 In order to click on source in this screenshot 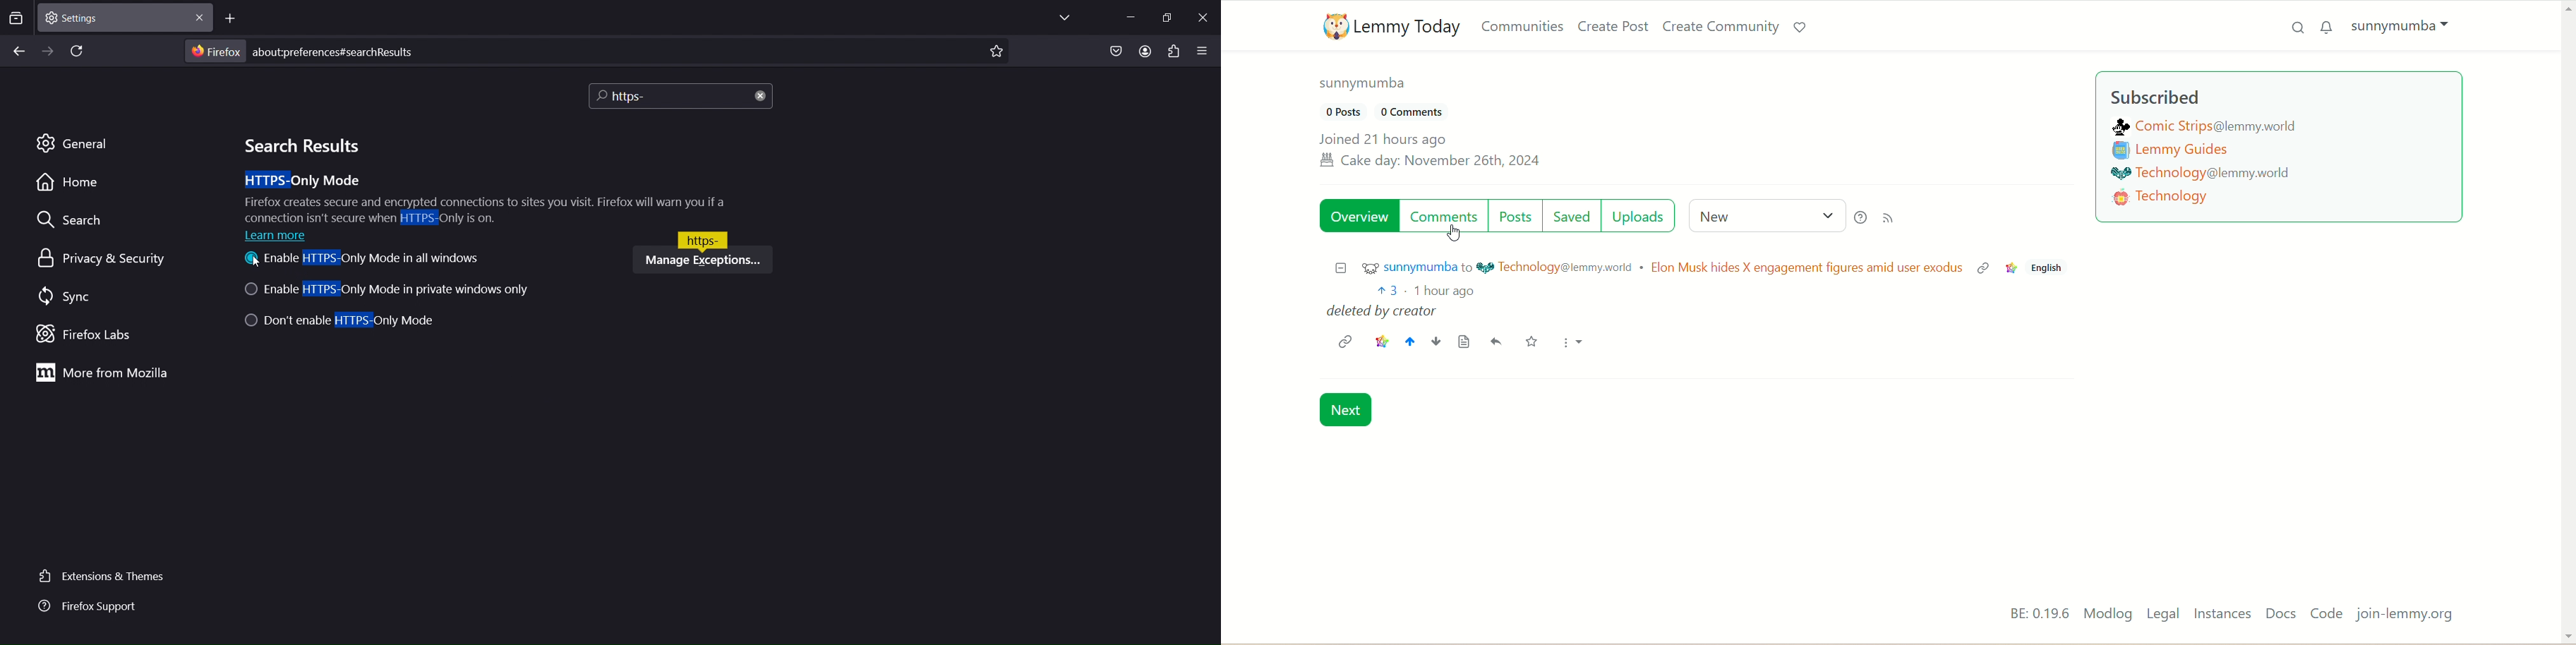, I will do `click(1464, 343)`.